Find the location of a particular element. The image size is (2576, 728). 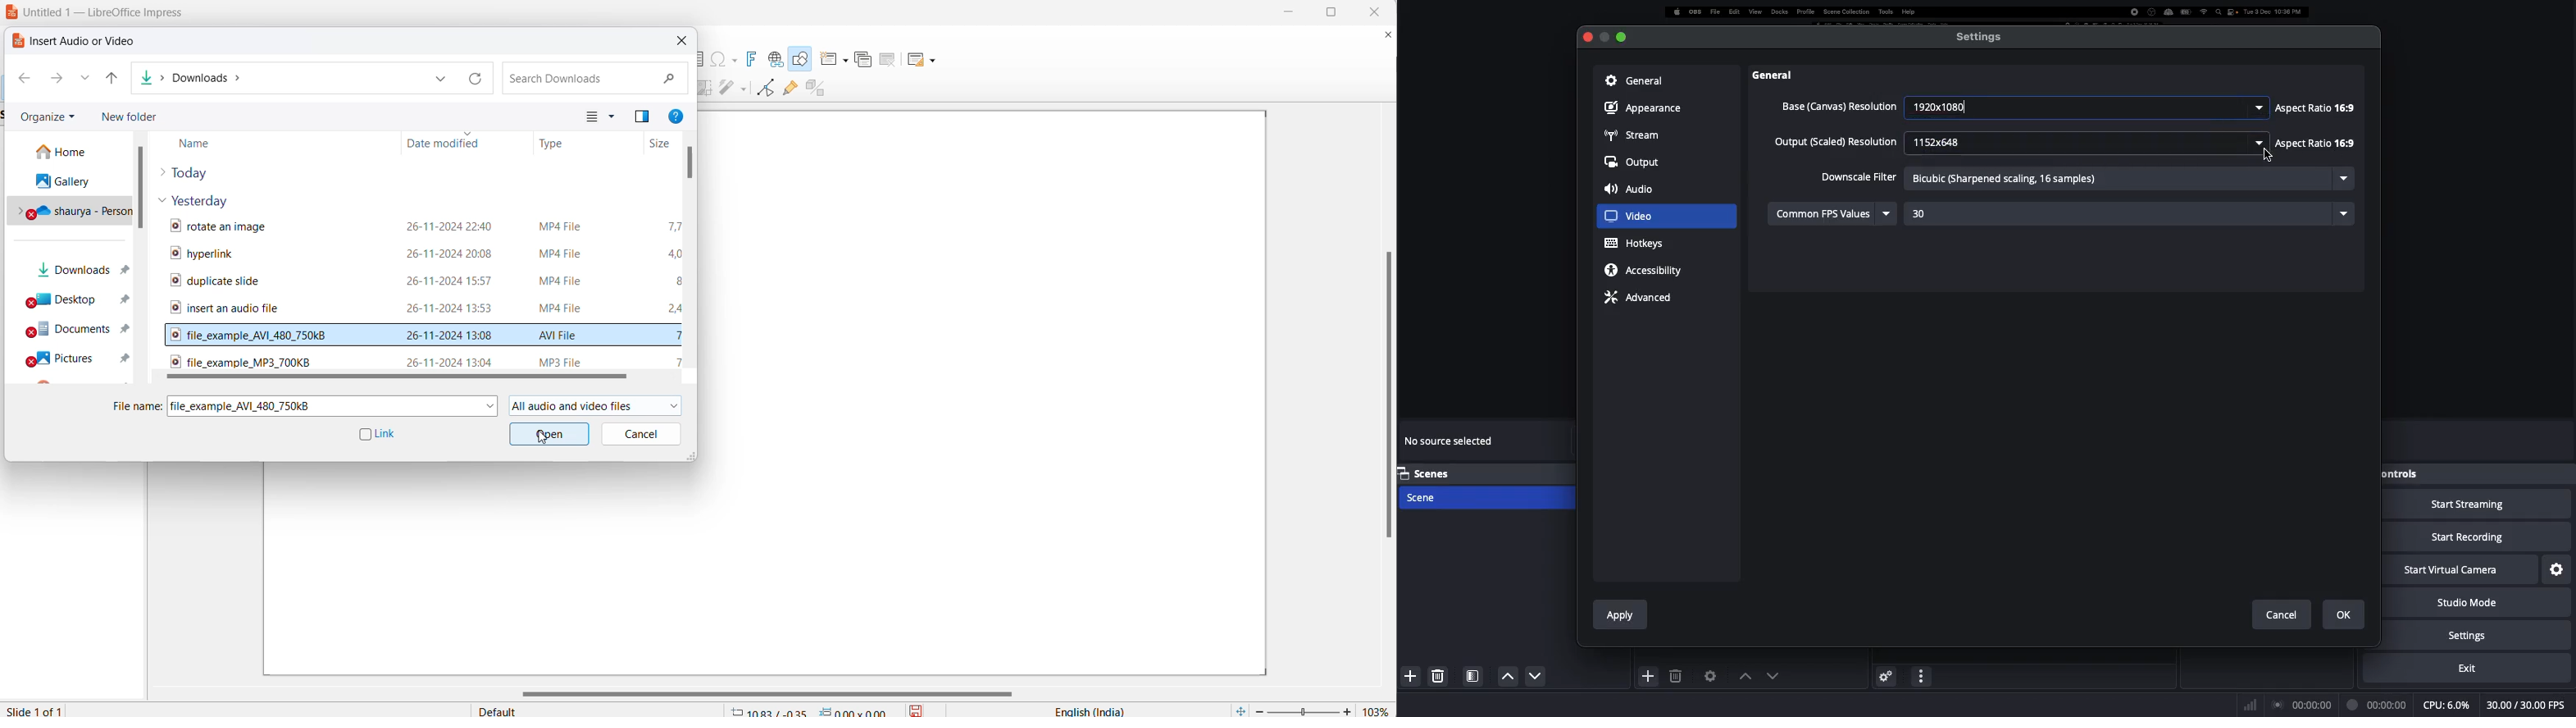

audio file name is located at coordinates (262, 358).